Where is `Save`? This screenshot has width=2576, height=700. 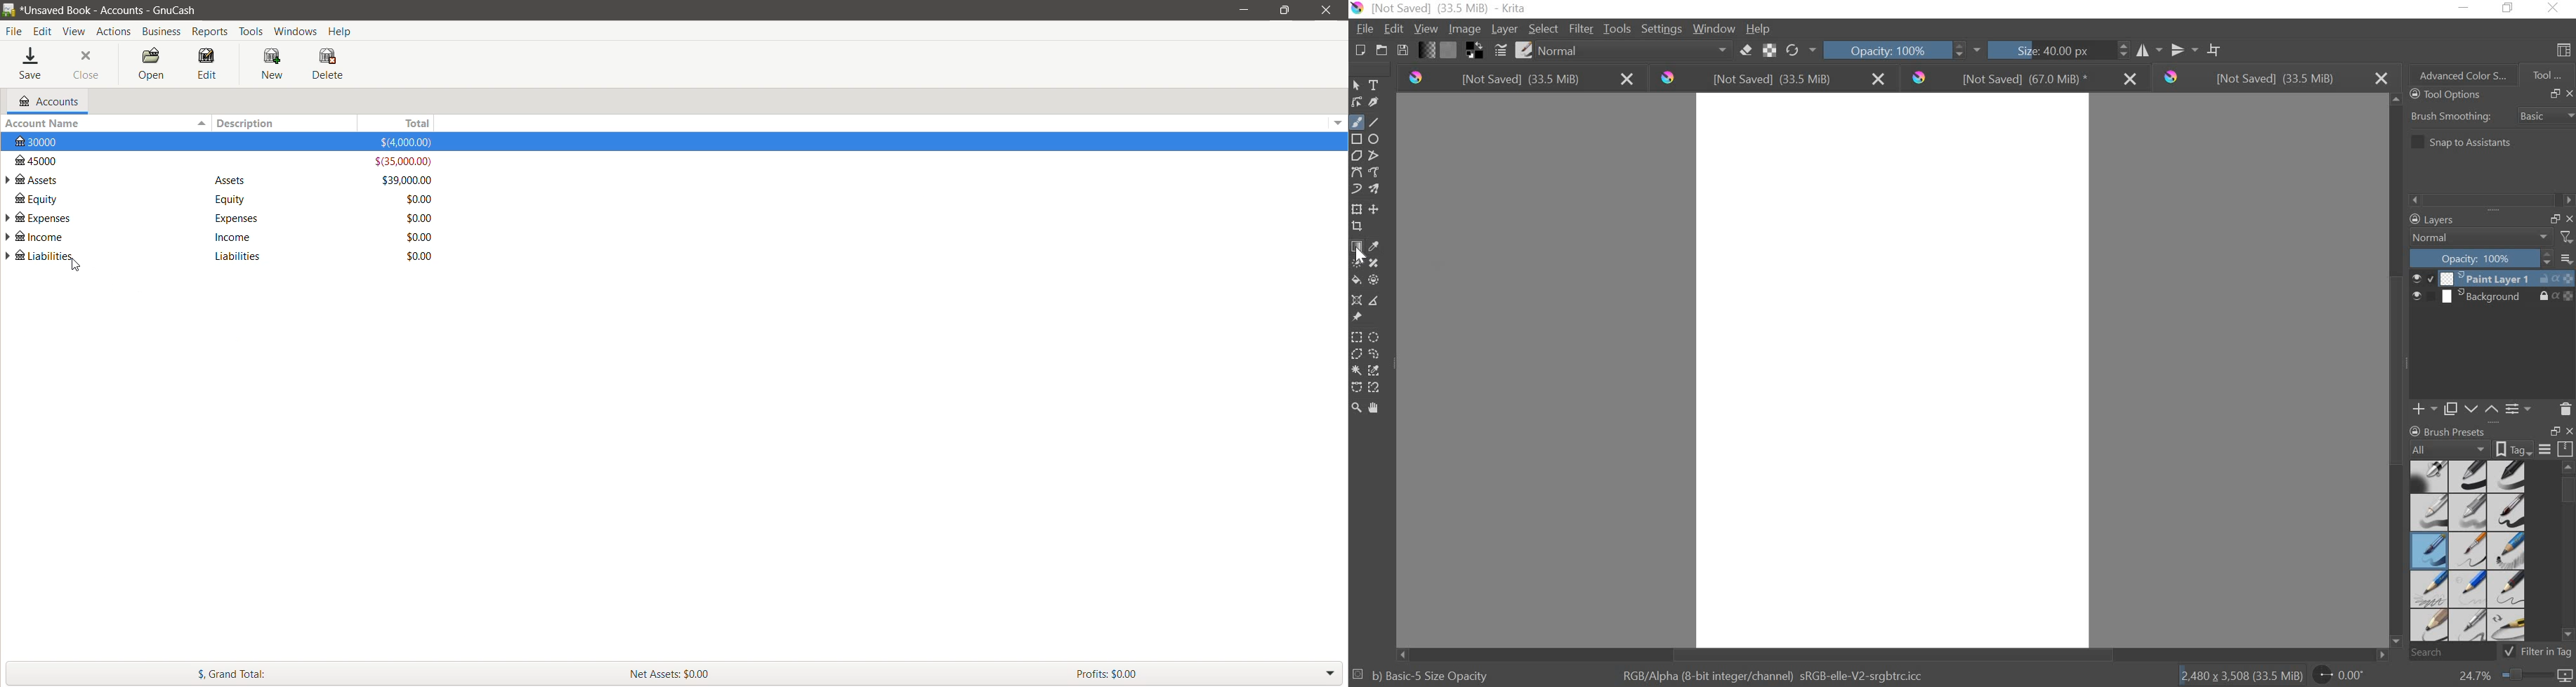
Save is located at coordinates (32, 65).